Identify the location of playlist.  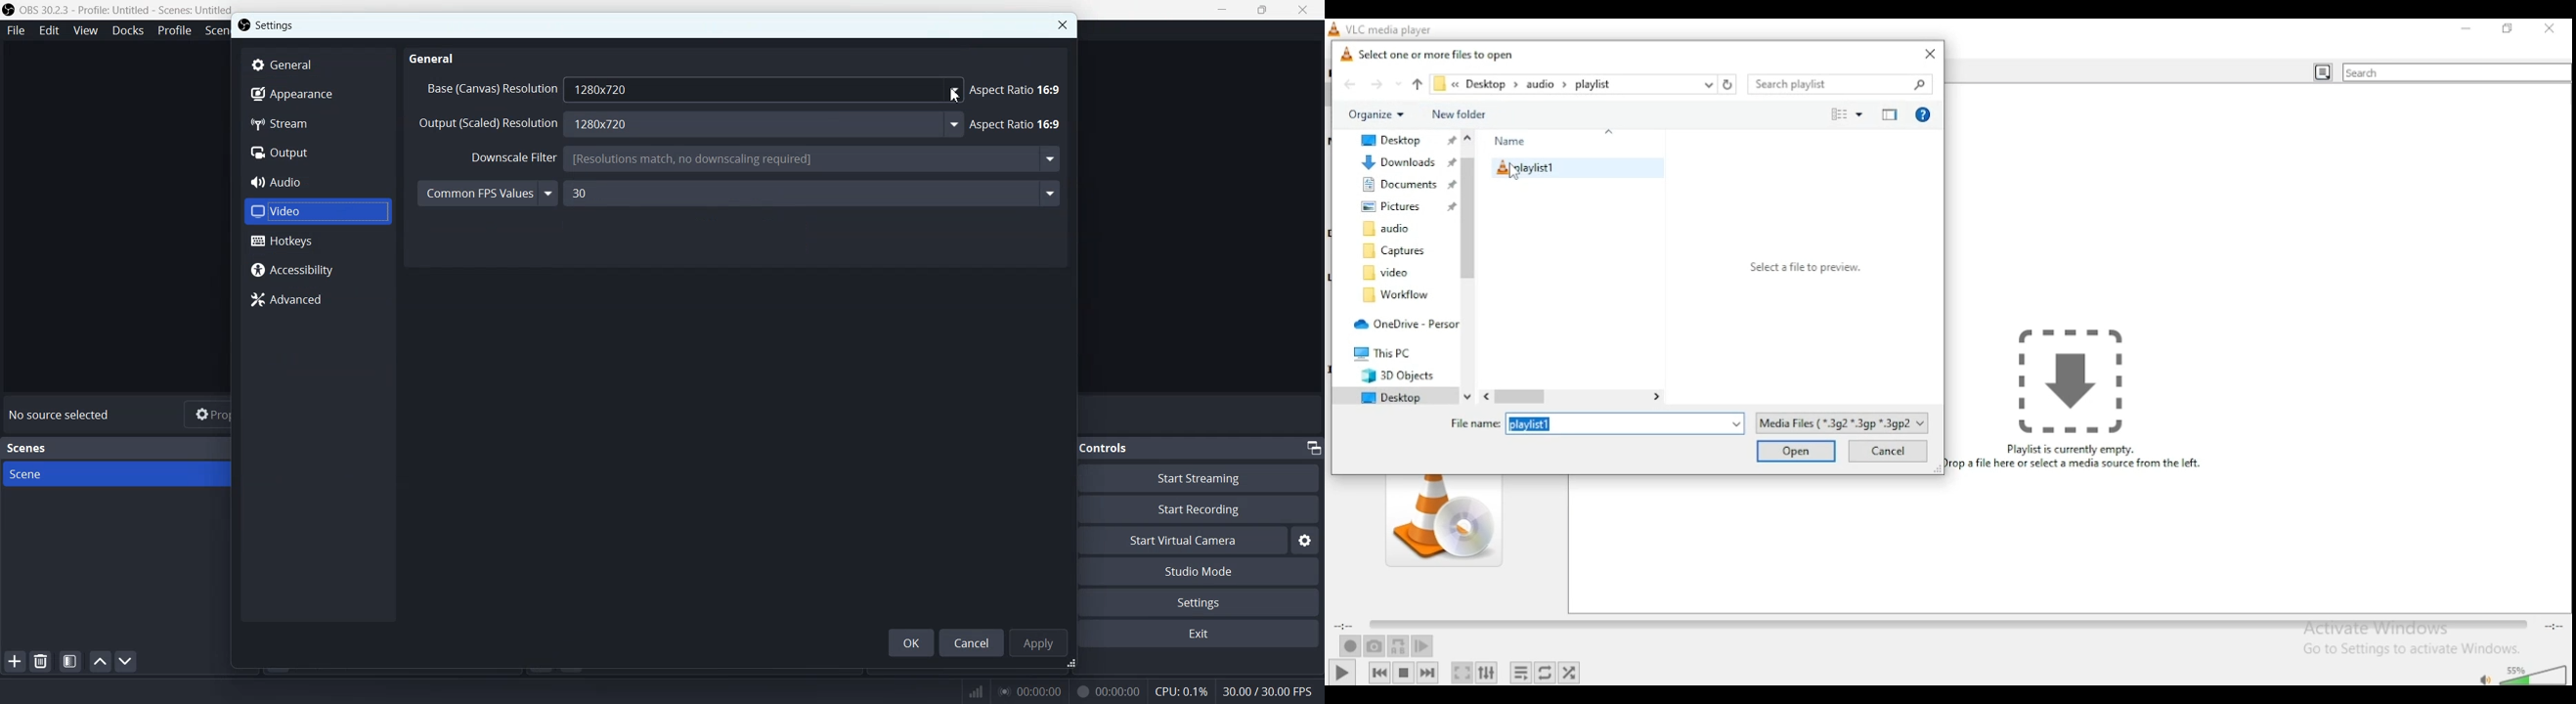
(1594, 85).